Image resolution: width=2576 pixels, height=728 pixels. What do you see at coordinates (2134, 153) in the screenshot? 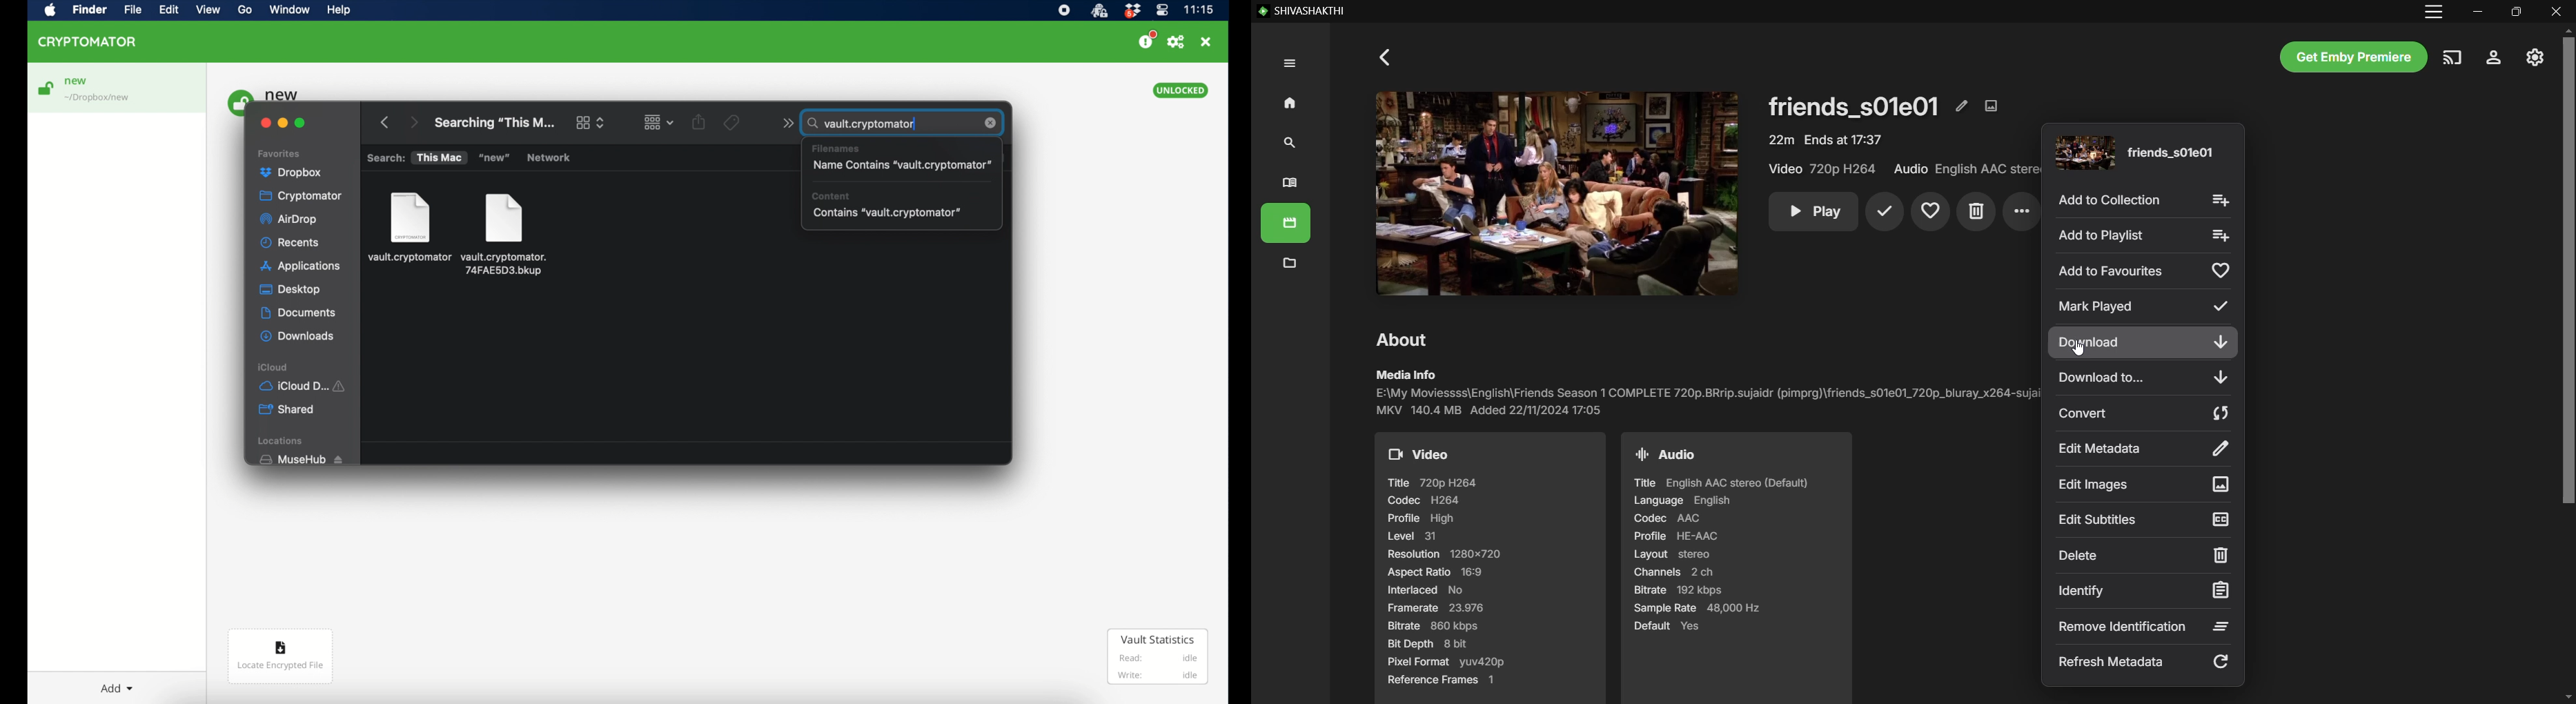
I see `TV Episode name` at bounding box center [2134, 153].